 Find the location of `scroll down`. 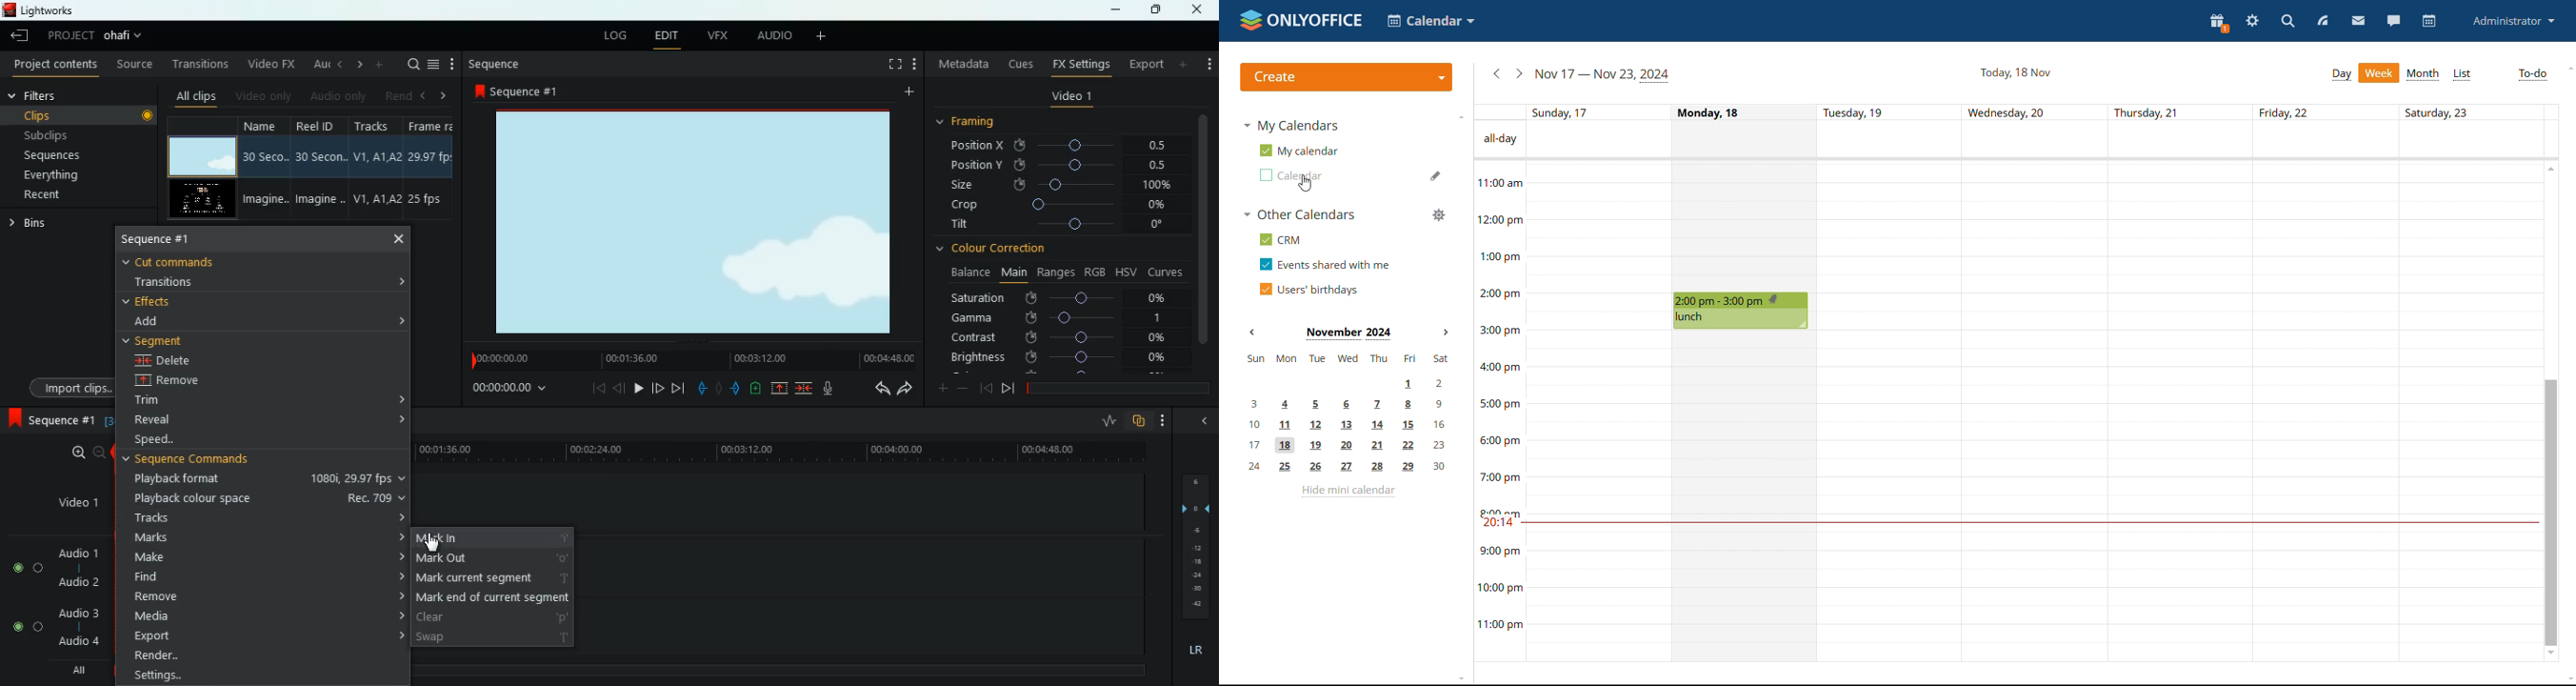

scroll down is located at coordinates (2551, 653).